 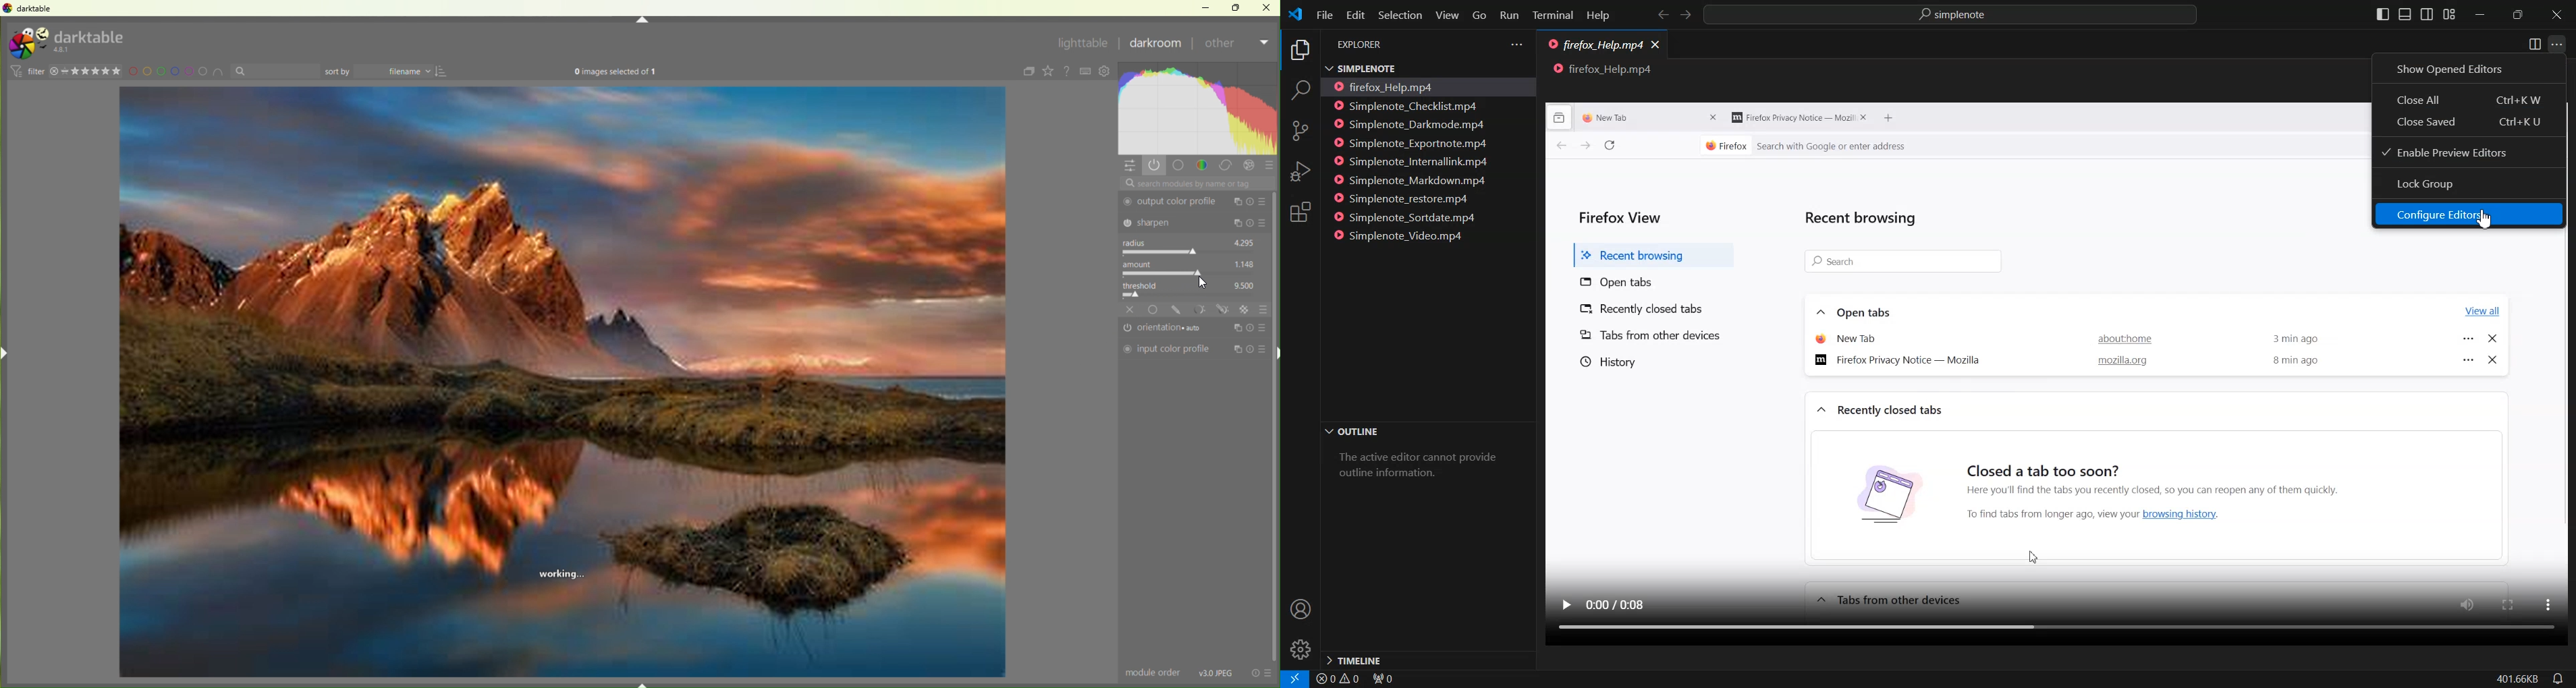 I want to click on threshold, so click(x=1145, y=284).